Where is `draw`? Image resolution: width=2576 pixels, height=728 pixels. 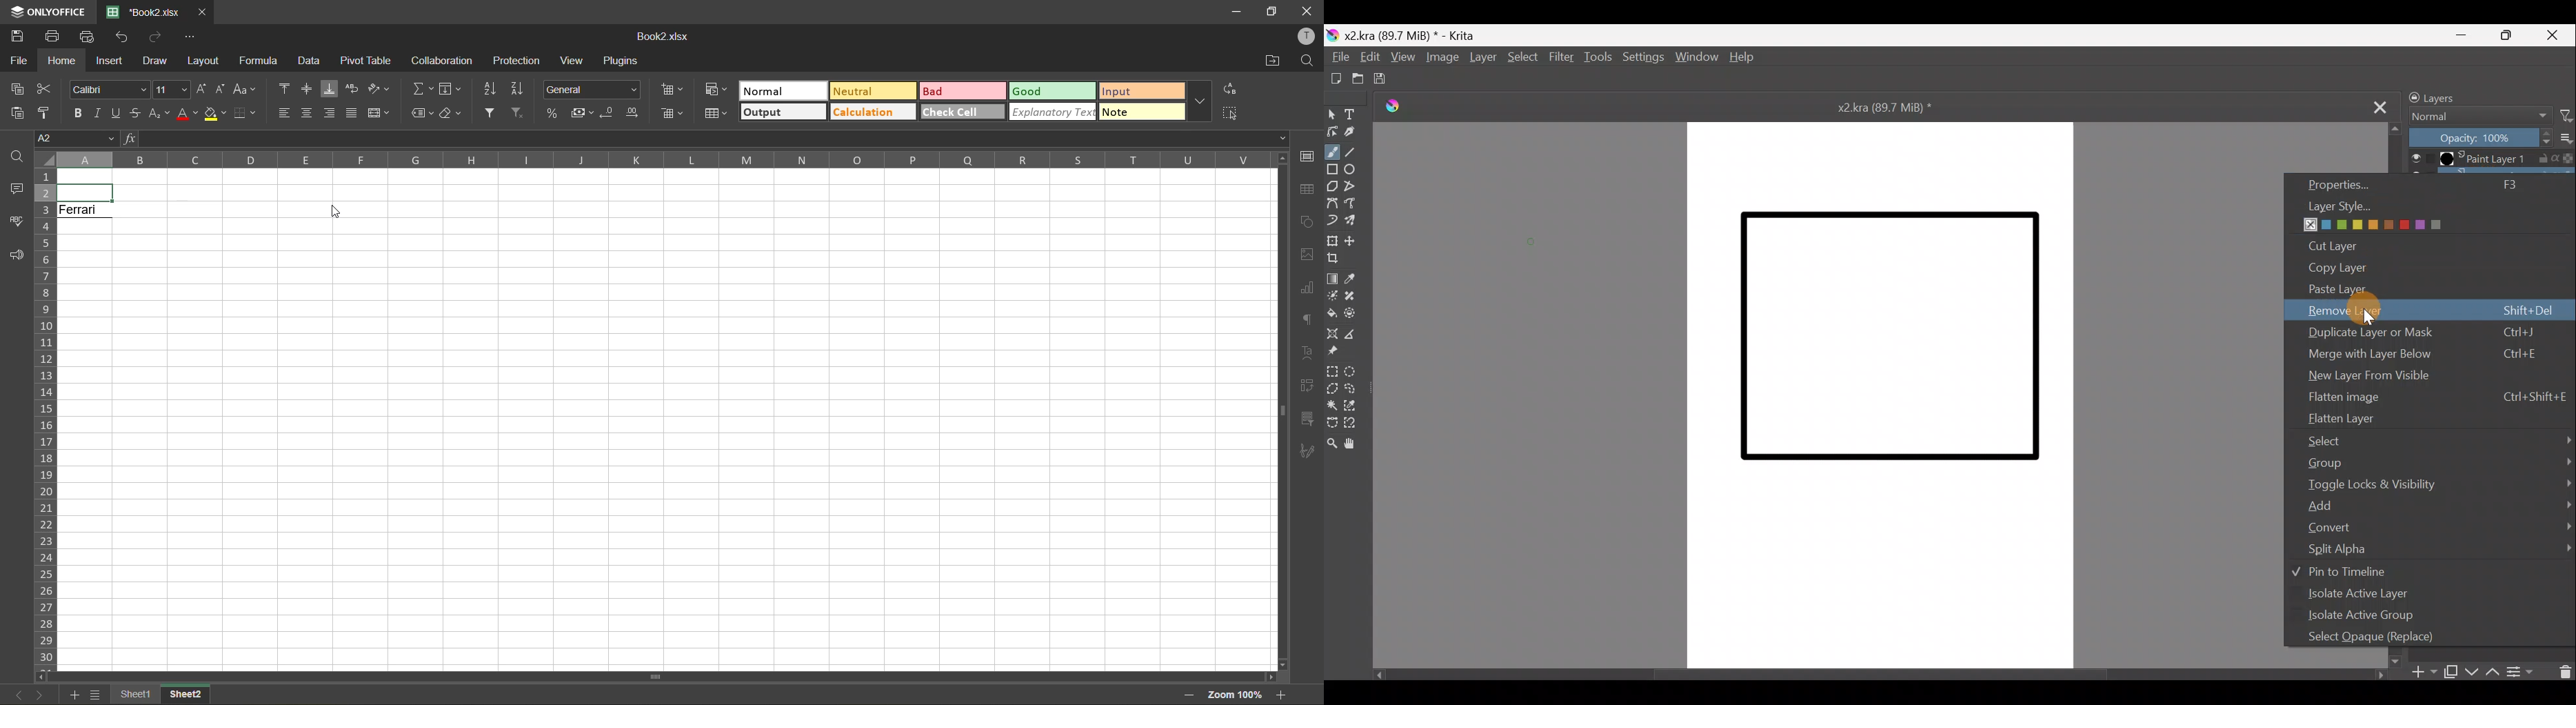 draw is located at coordinates (157, 59).